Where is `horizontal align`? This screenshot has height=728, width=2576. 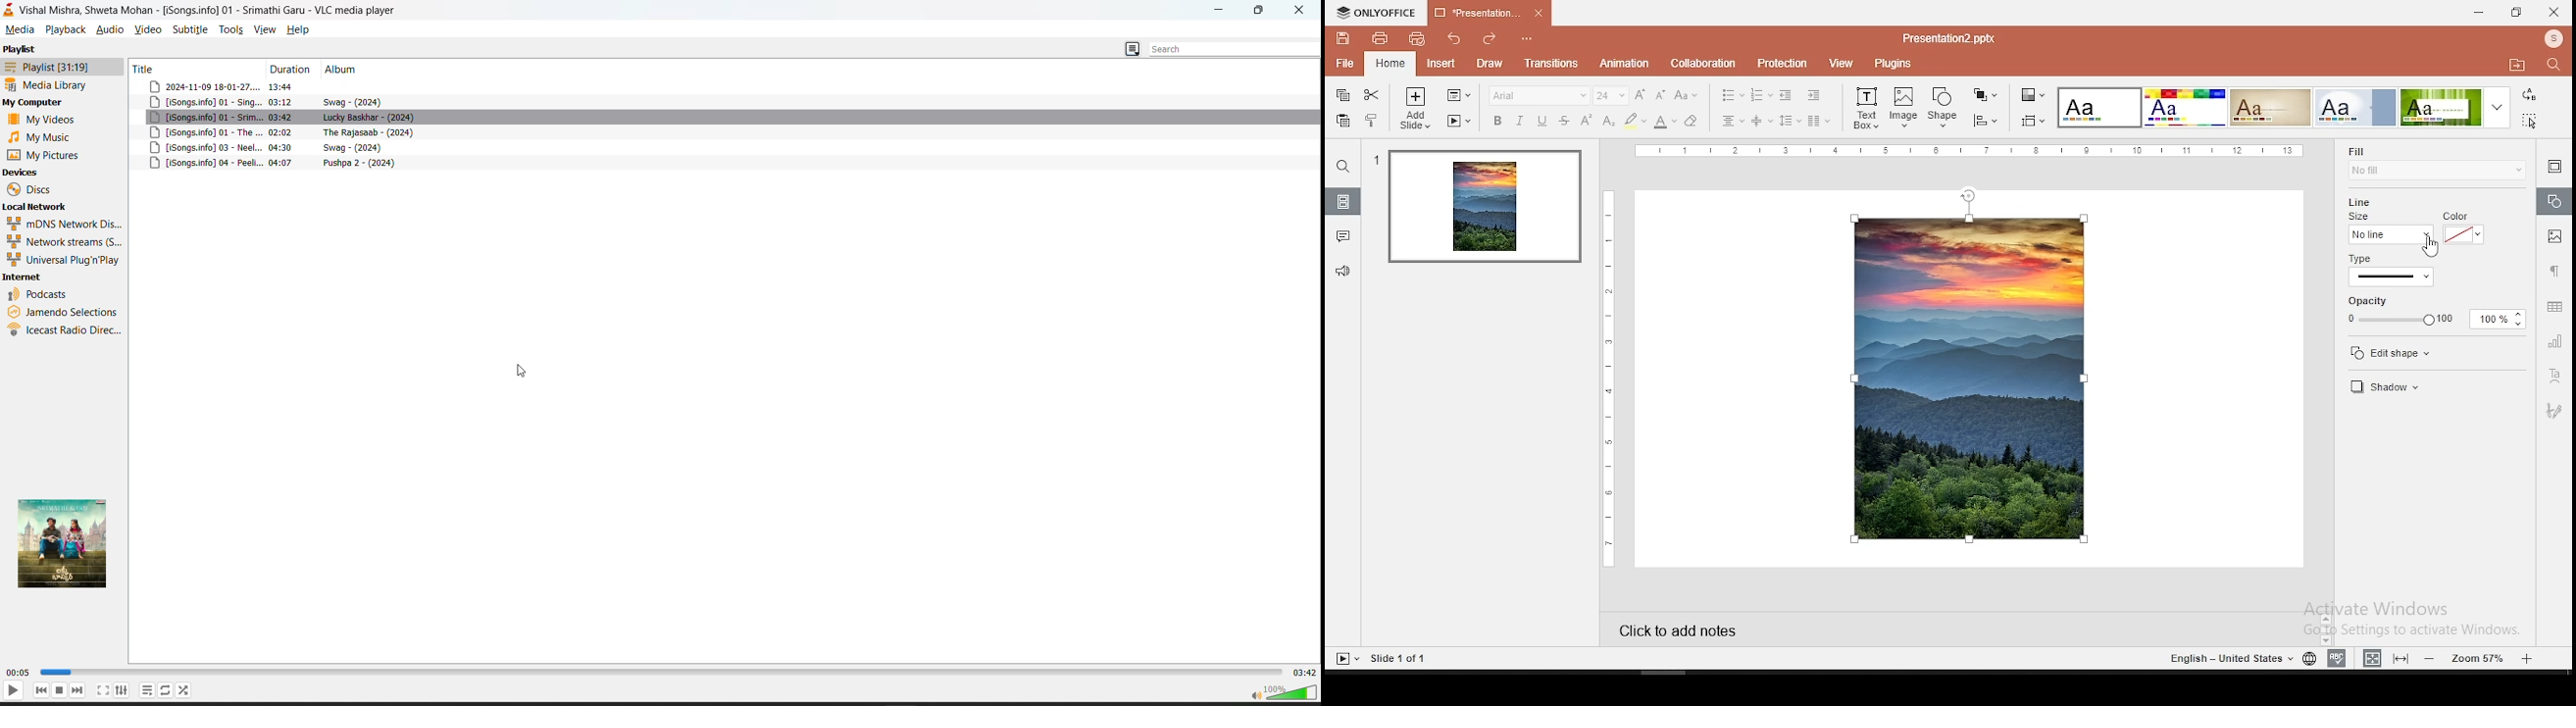
horizontal align is located at coordinates (1734, 122).